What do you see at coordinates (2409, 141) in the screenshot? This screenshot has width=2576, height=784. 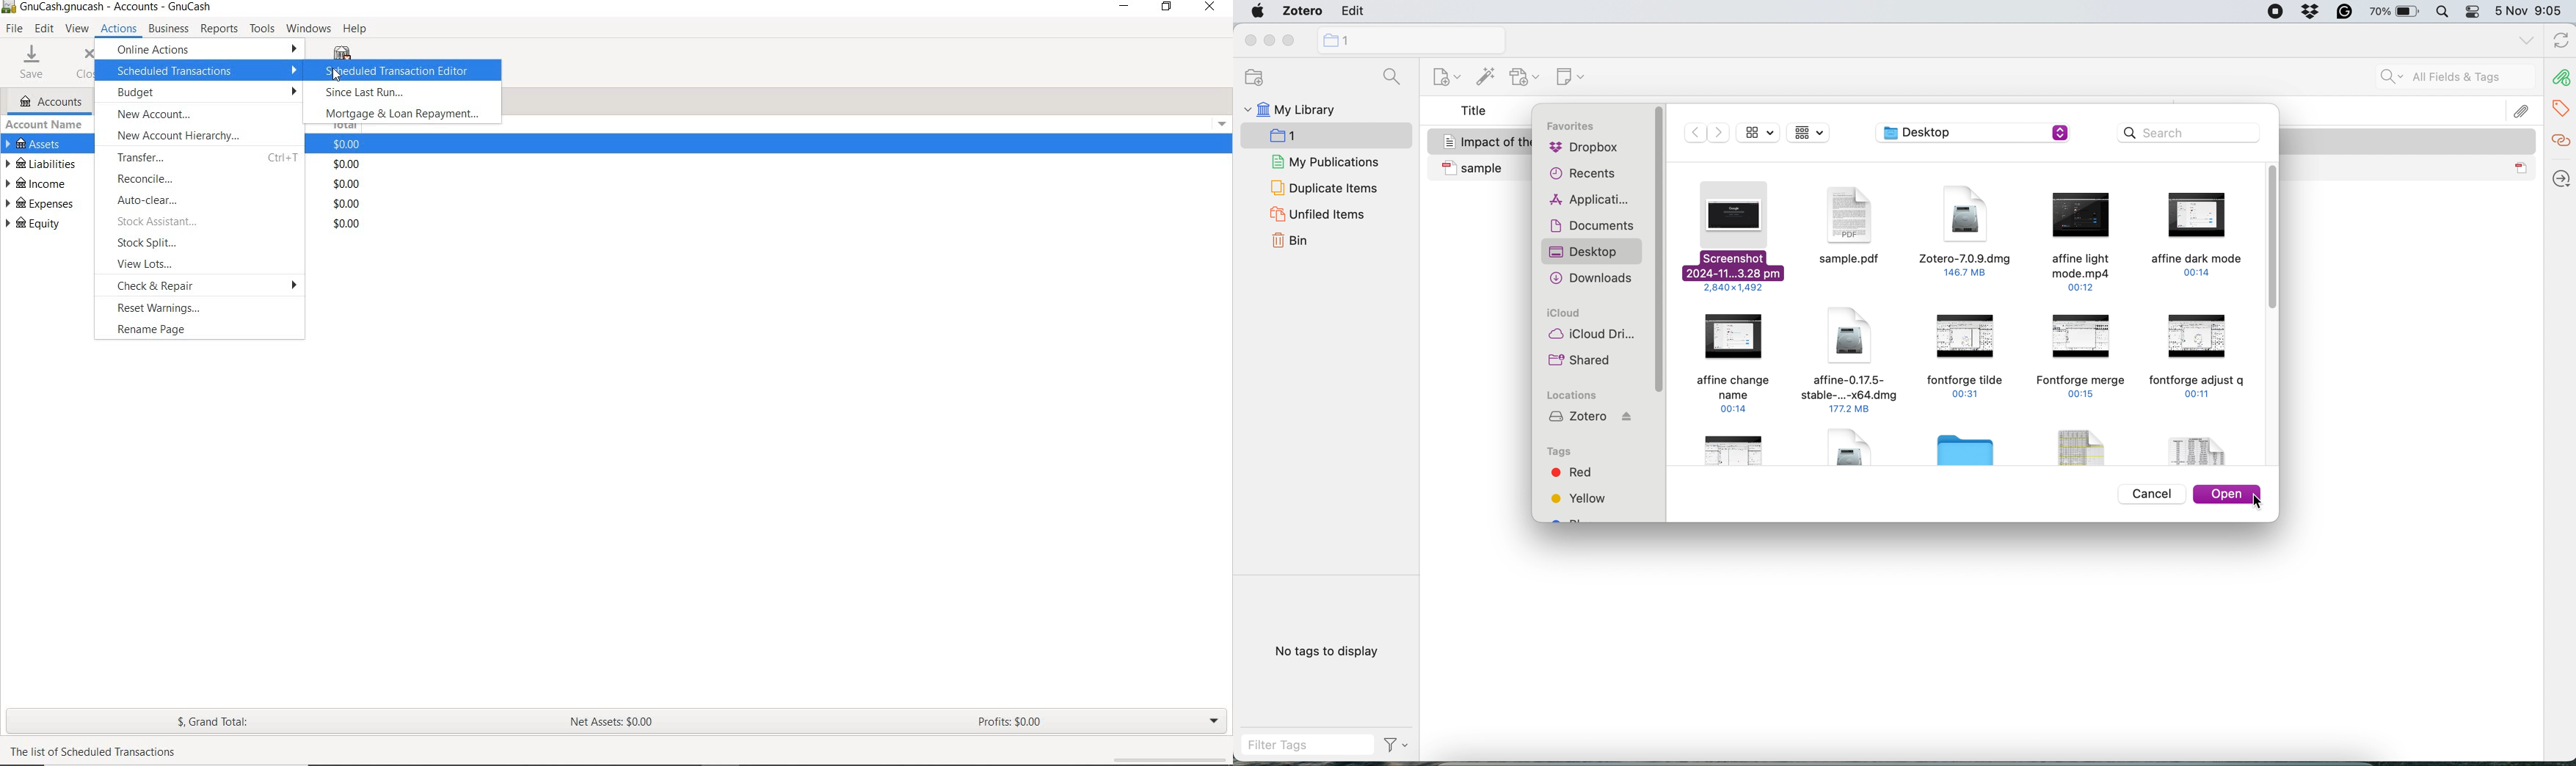 I see `Impact of the Information Technology on the Accounting System  Jasim and Raewf` at bounding box center [2409, 141].